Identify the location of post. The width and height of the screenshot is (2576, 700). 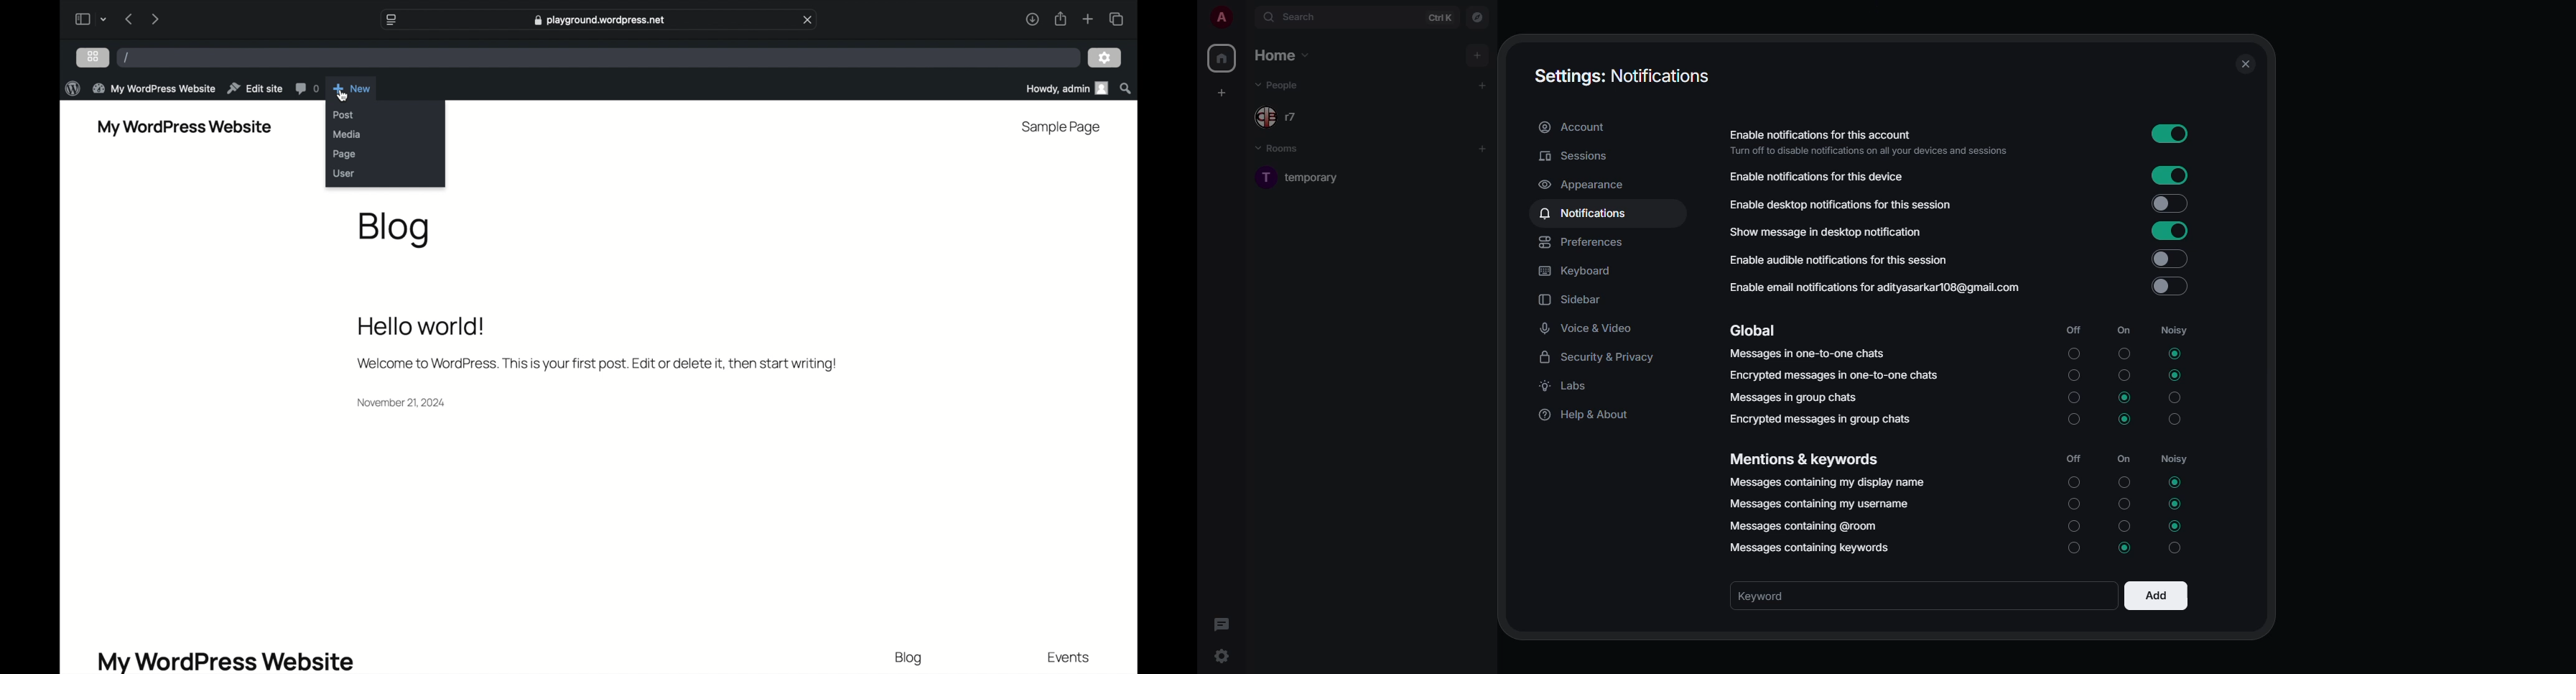
(343, 115).